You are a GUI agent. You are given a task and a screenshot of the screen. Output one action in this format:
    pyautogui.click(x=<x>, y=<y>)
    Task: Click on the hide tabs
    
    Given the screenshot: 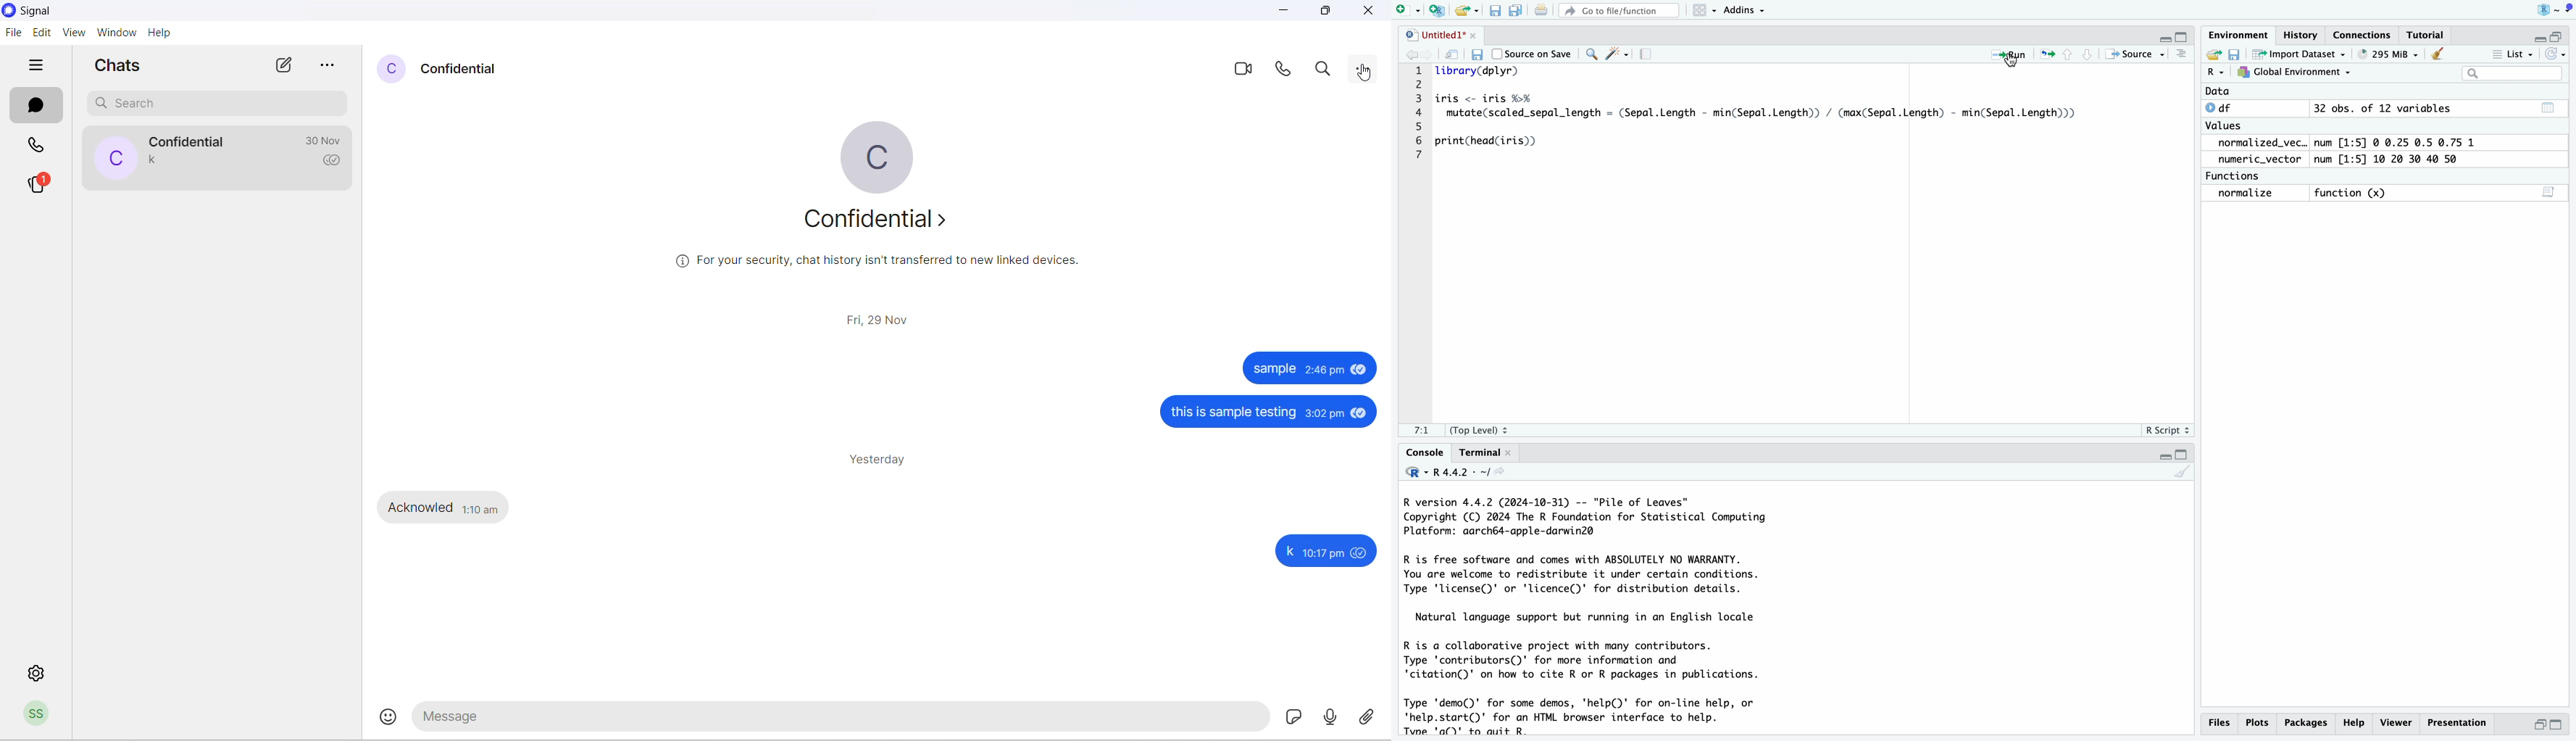 What is the action you would take?
    pyautogui.click(x=33, y=64)
    